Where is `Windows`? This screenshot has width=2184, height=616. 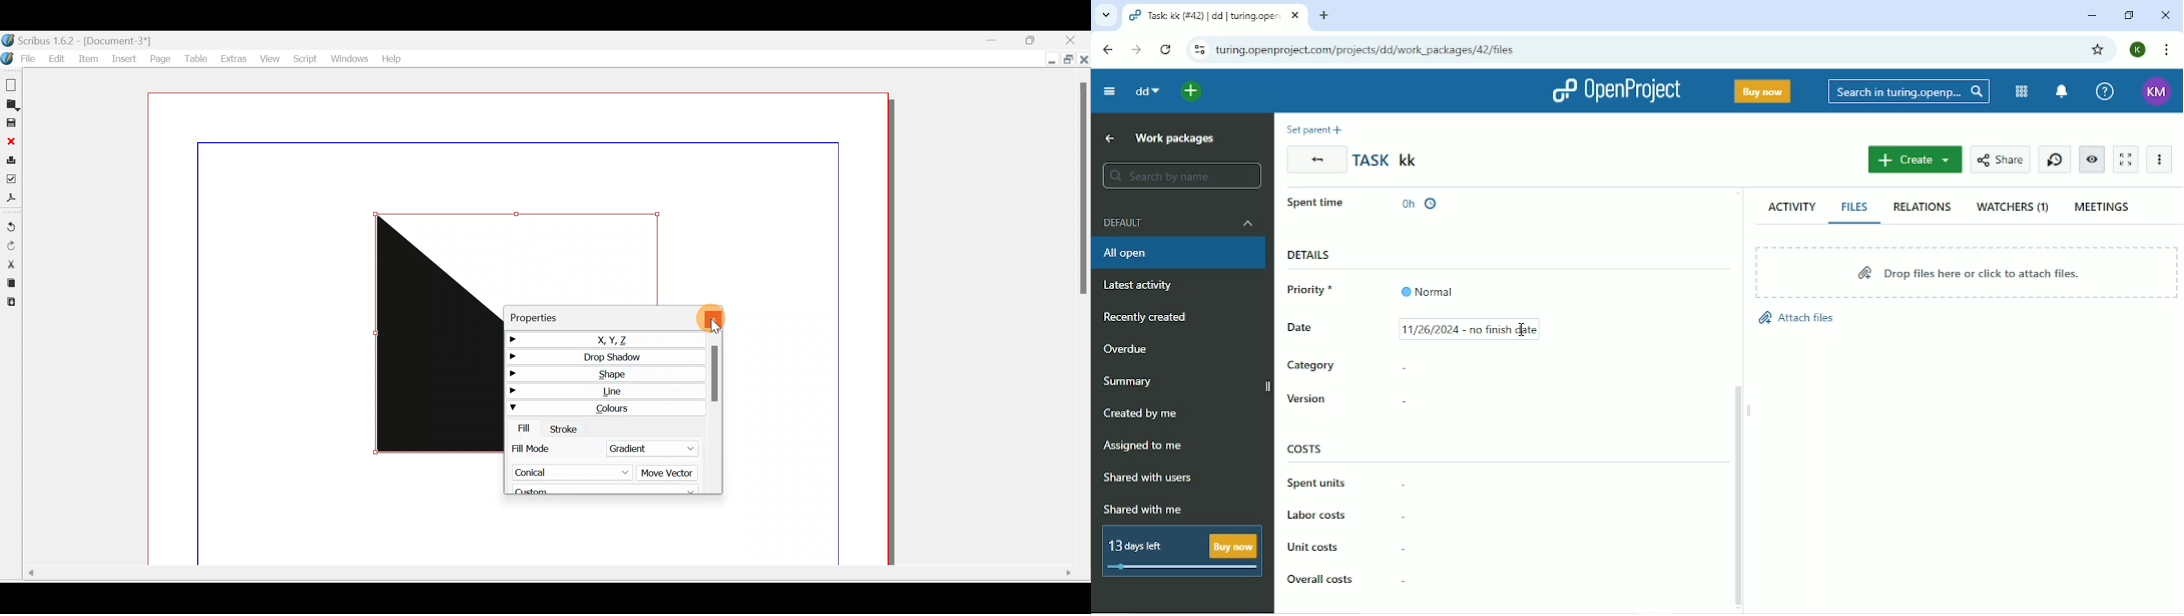
Windows is located at coordinates (348, 56).